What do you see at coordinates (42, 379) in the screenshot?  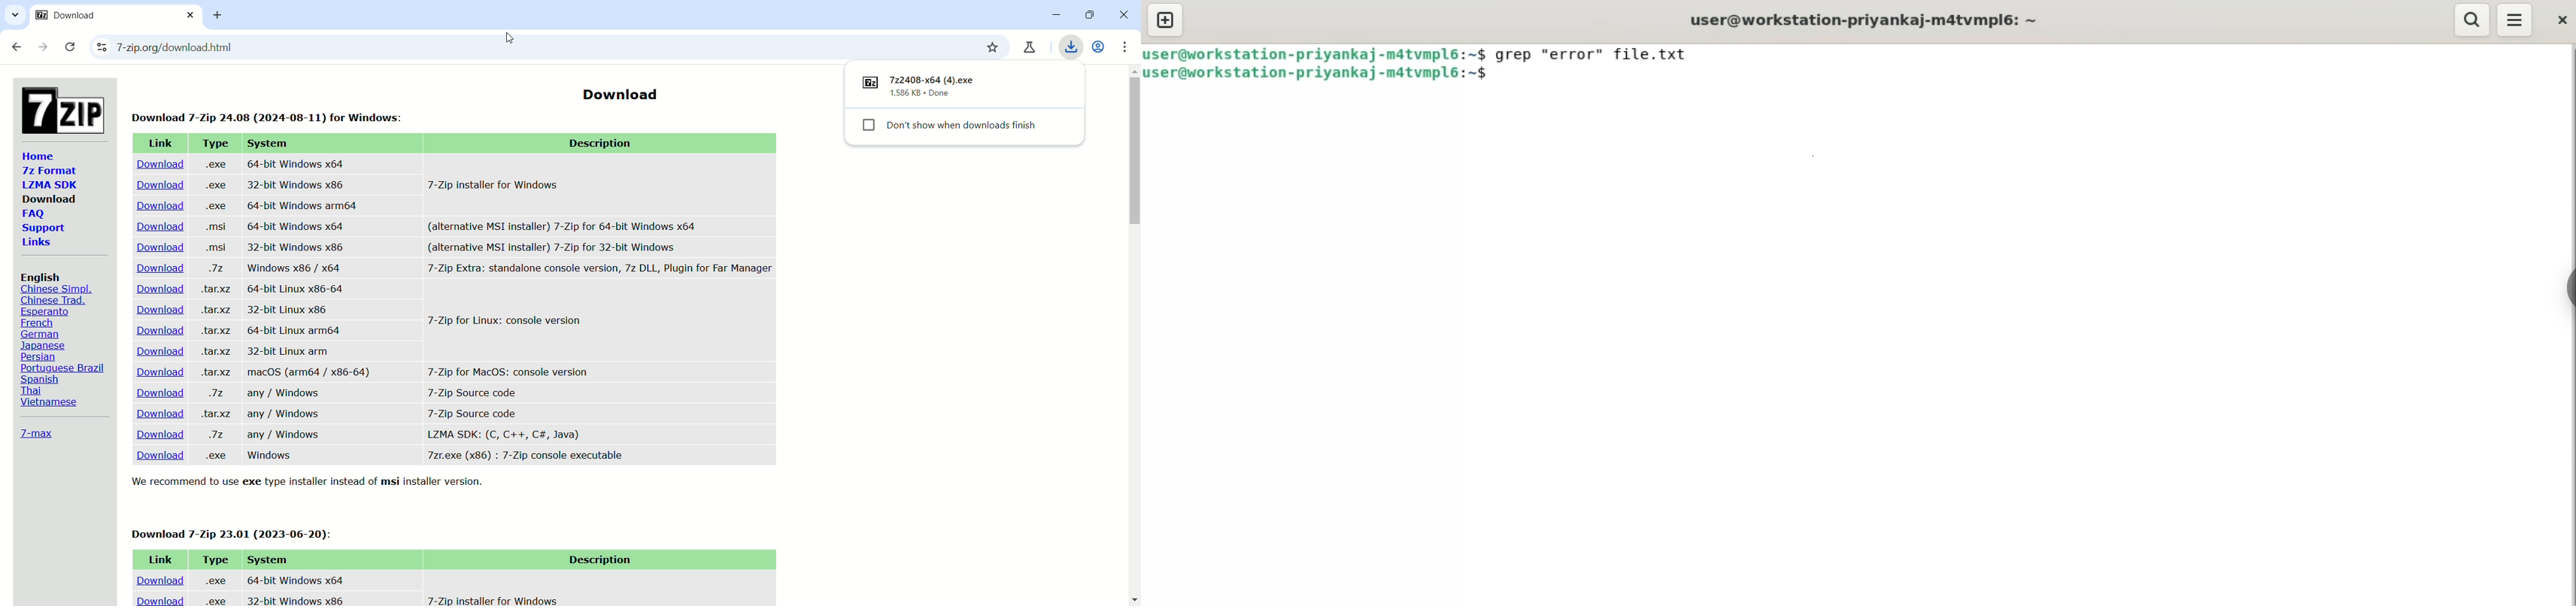 I see `Spanish` at bounding box center [42, 379].